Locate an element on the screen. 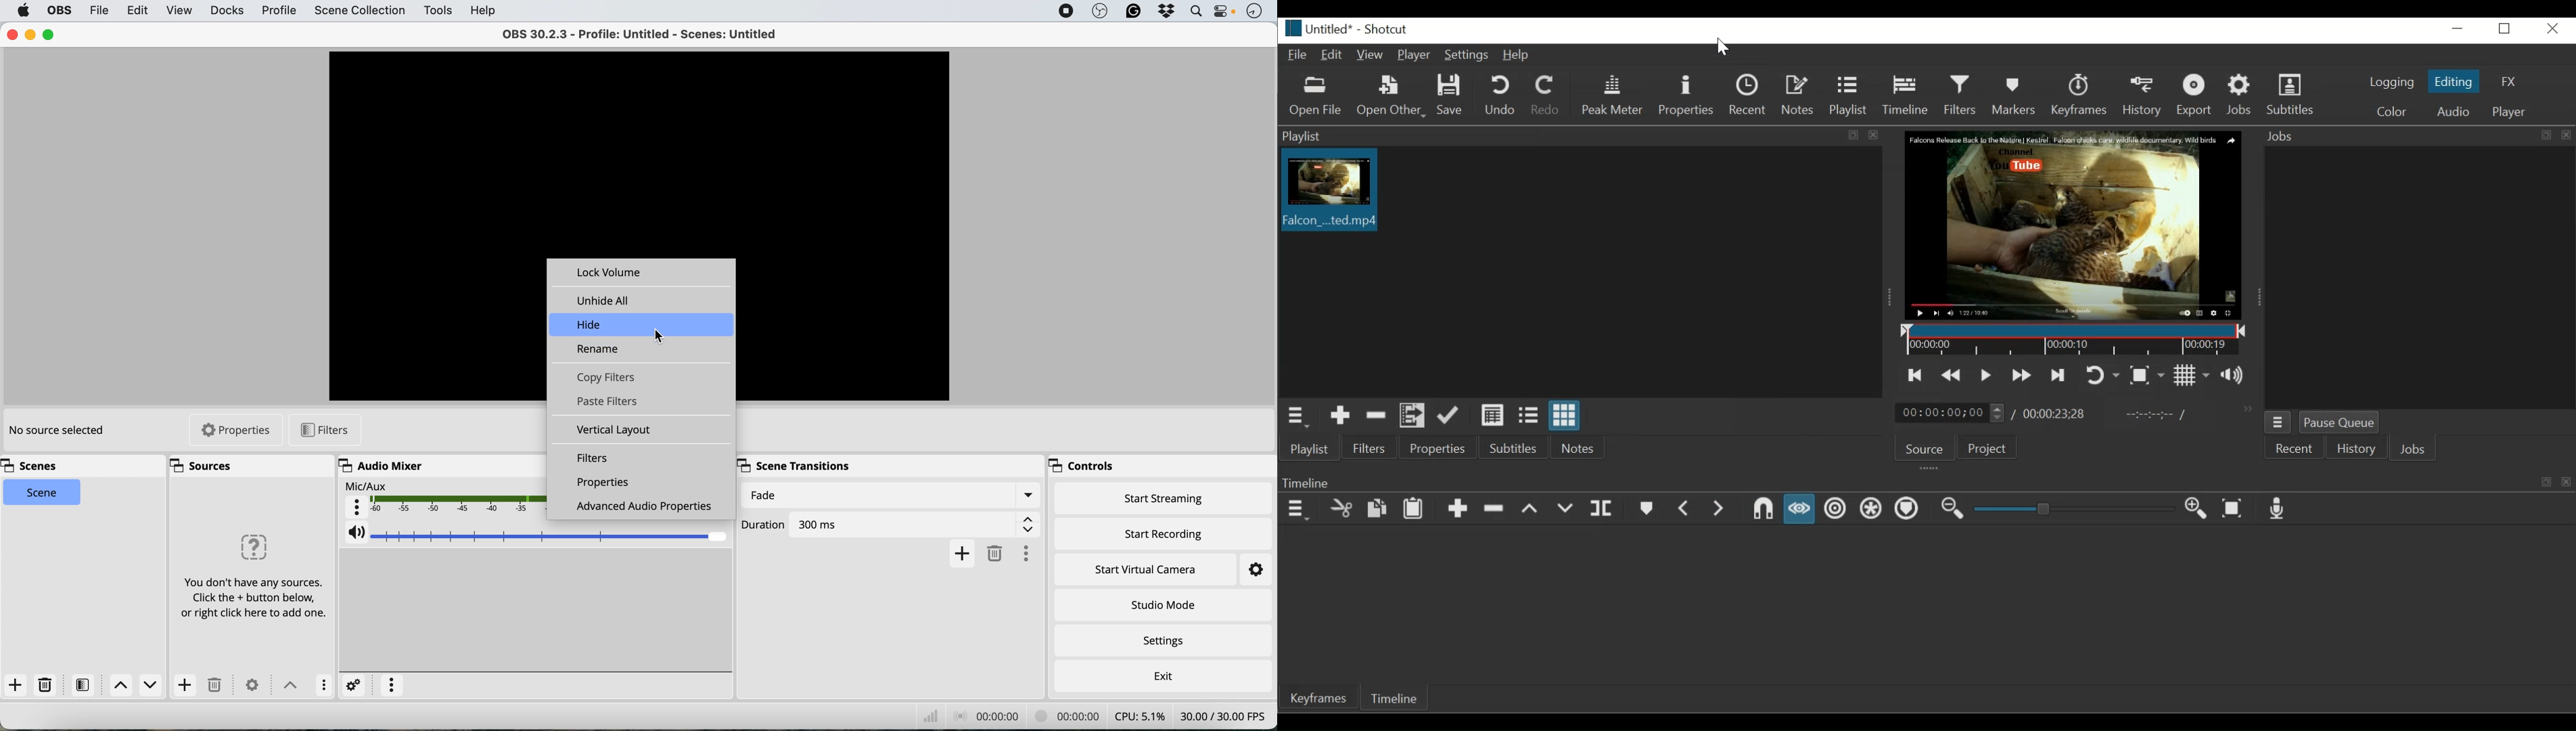 Image resolution: width=2576 pixels, height=756 pixels. properties is located at coordinates (237, 430).